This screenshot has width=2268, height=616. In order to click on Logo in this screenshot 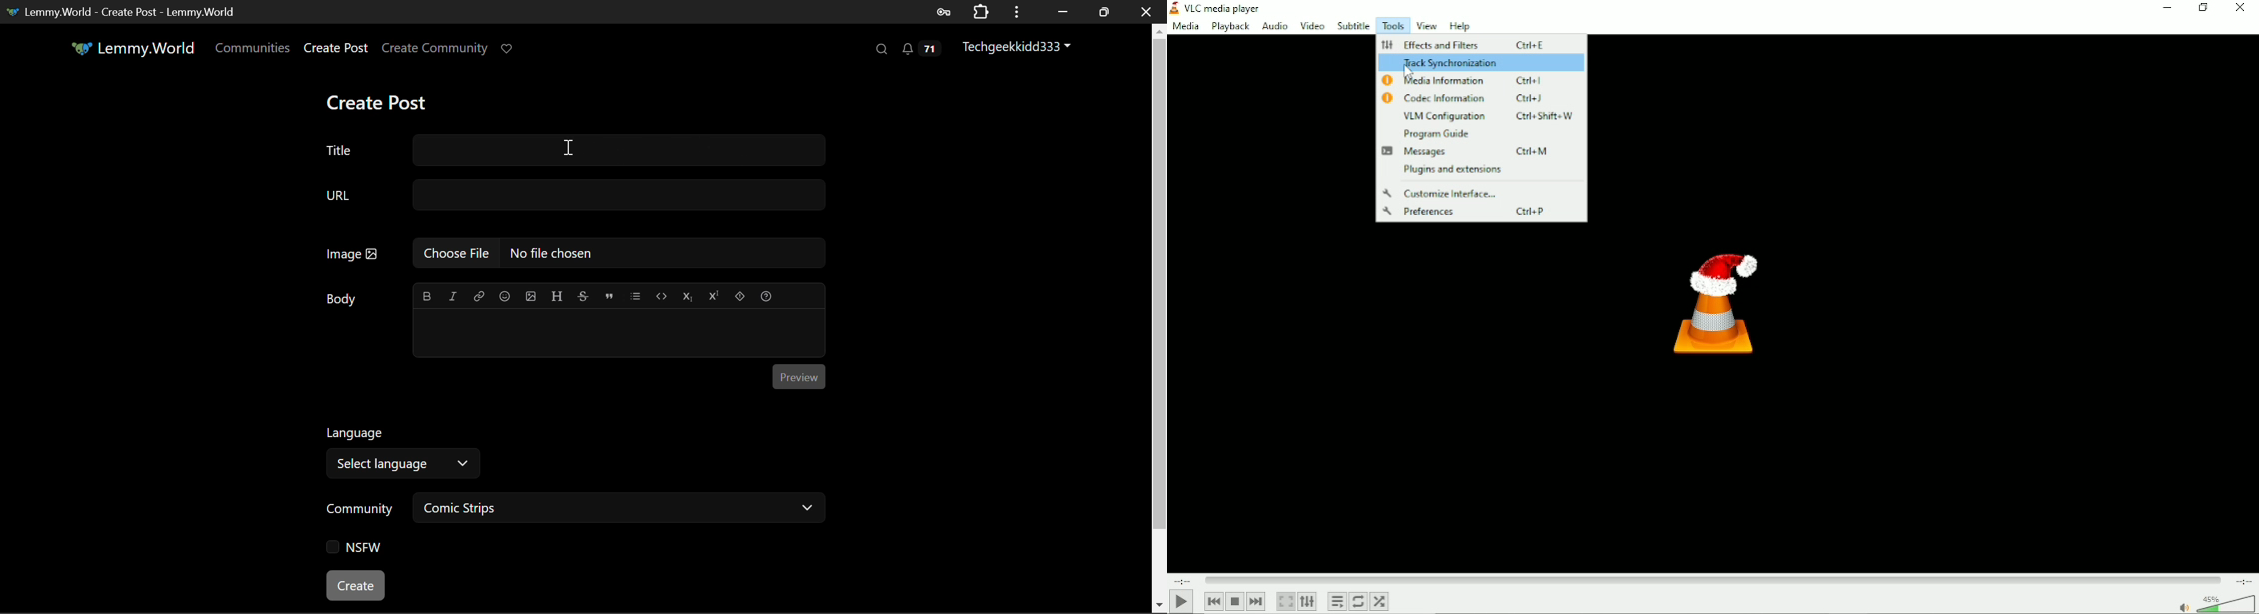, I will do `click(1714, 302)`.